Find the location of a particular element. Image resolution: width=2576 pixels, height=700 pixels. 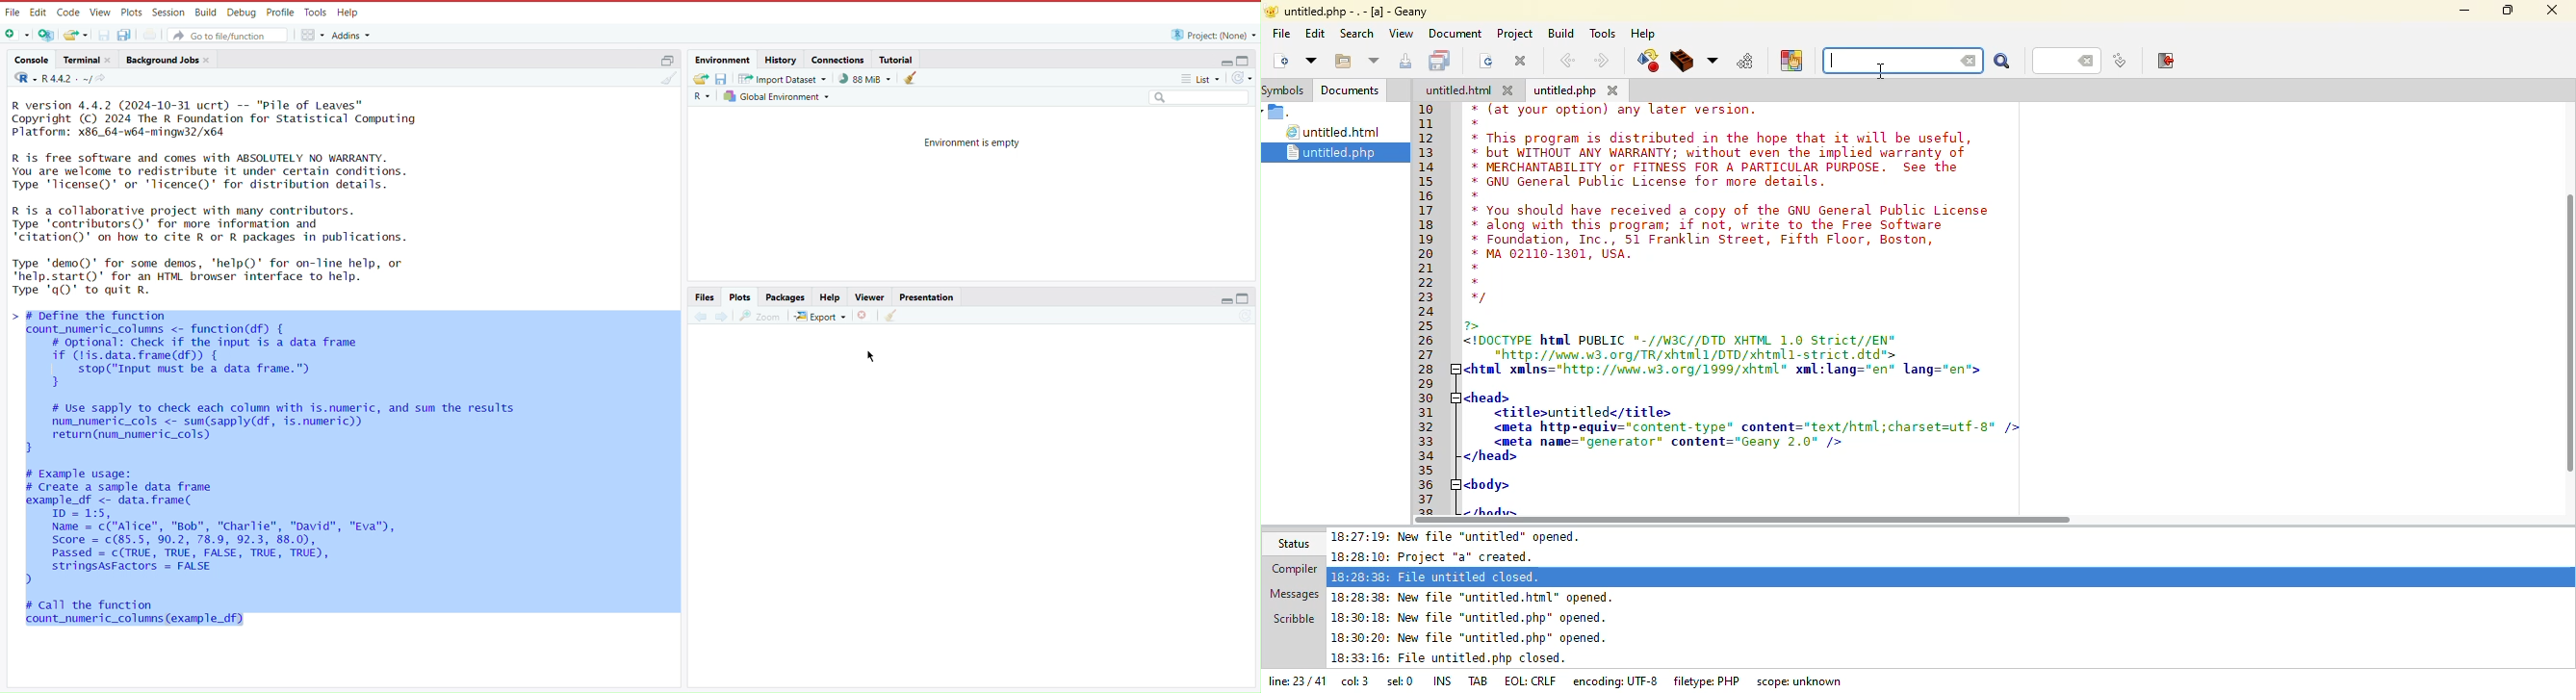

88kib used by R session (Source: Windows System) is located at coordinates (869, 78).